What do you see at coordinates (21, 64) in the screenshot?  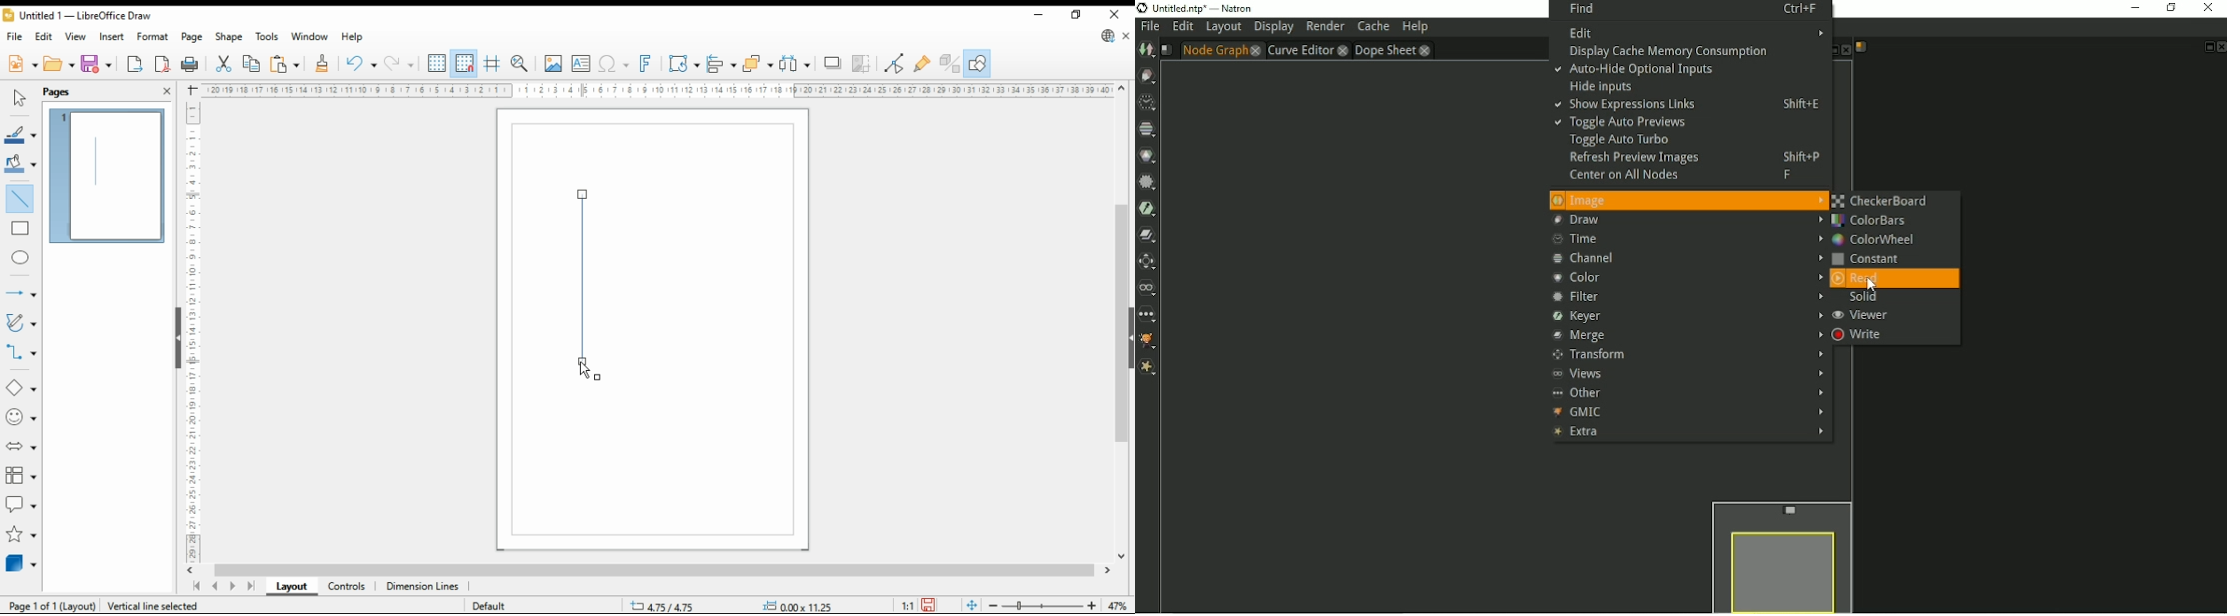 I see `new` at bounding box center [21, 64].